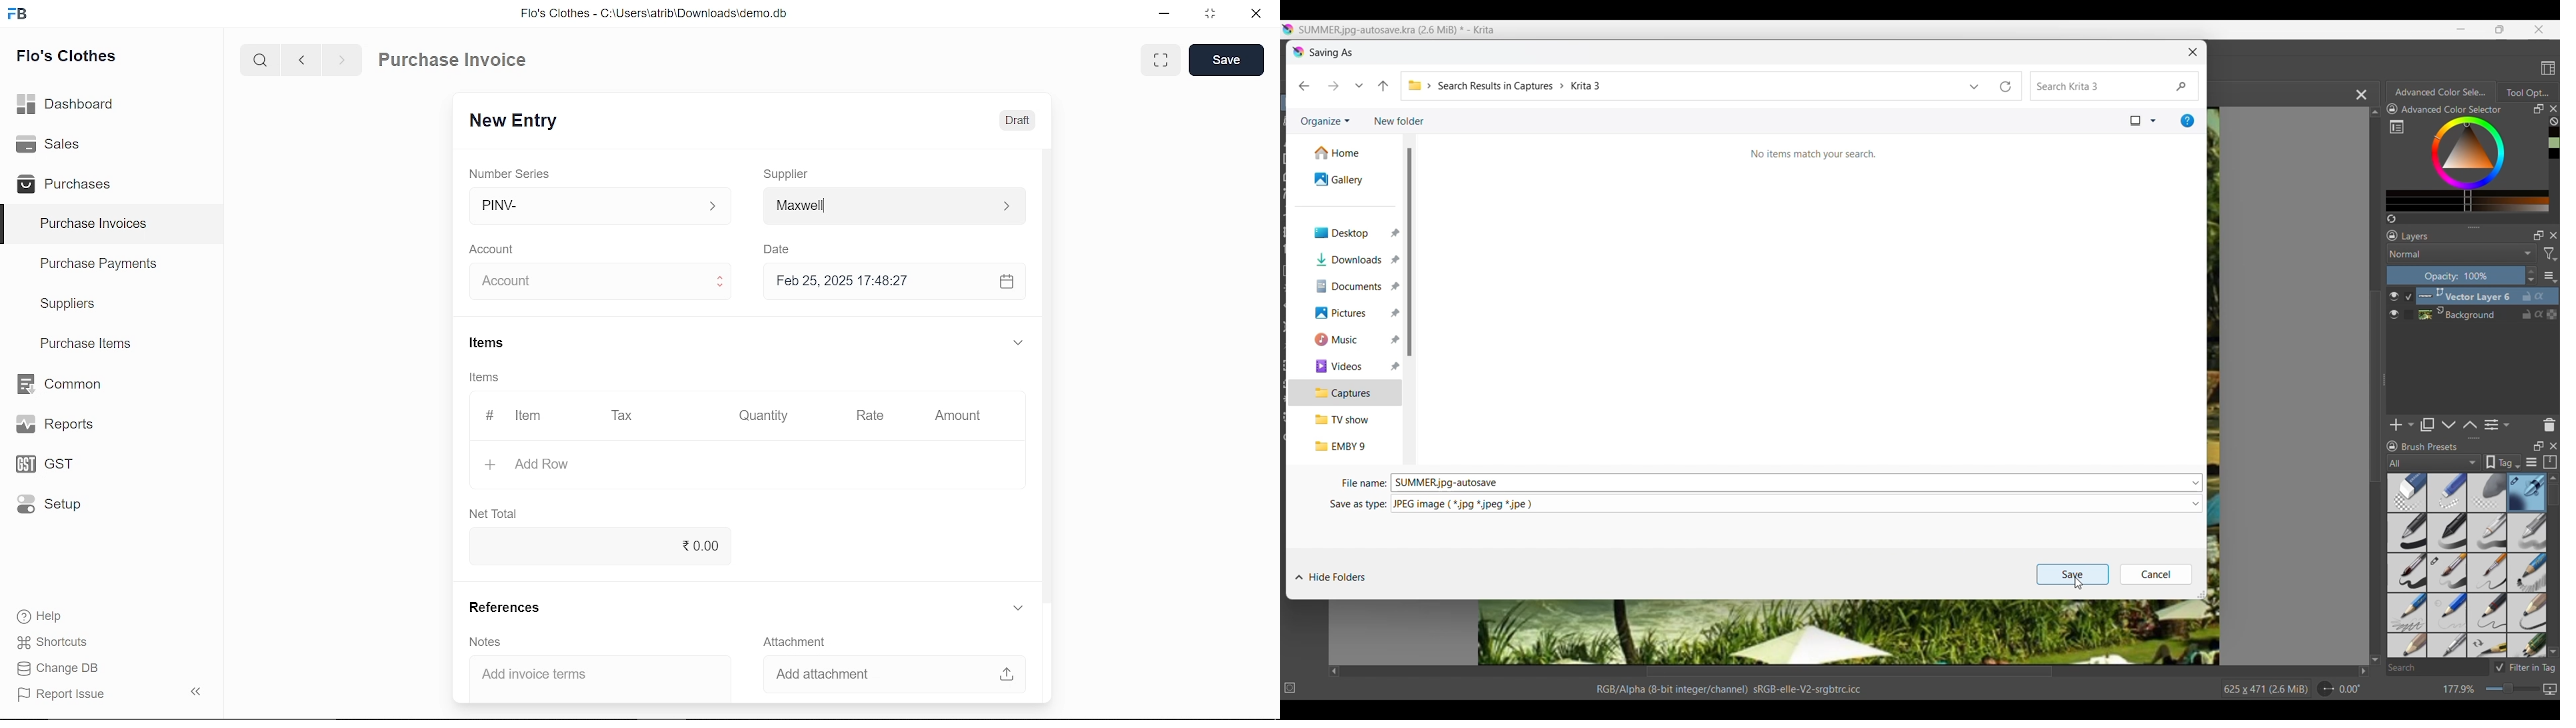 This screenshot has height=728, width=2576. I want to click on GST, so click(38, 465).